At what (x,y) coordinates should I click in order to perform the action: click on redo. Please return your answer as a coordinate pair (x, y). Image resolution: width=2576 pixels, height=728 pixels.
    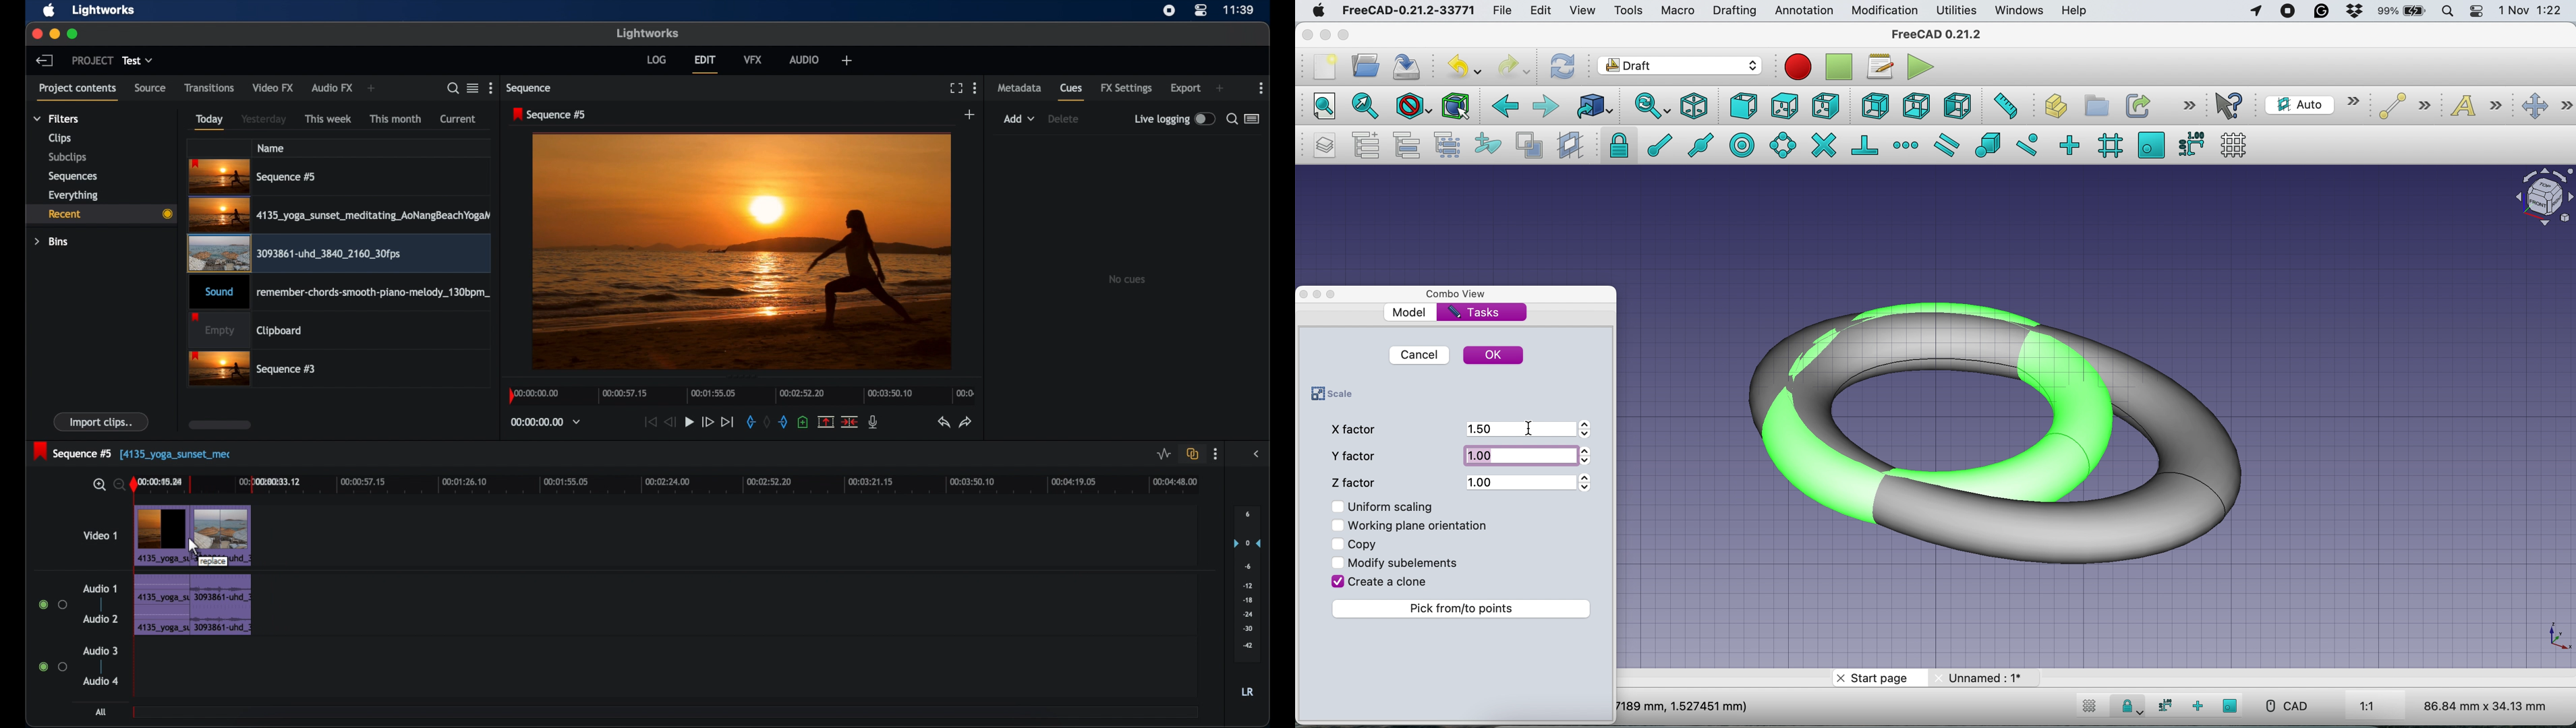
    Looking at the image, I should click on (1513, 67).